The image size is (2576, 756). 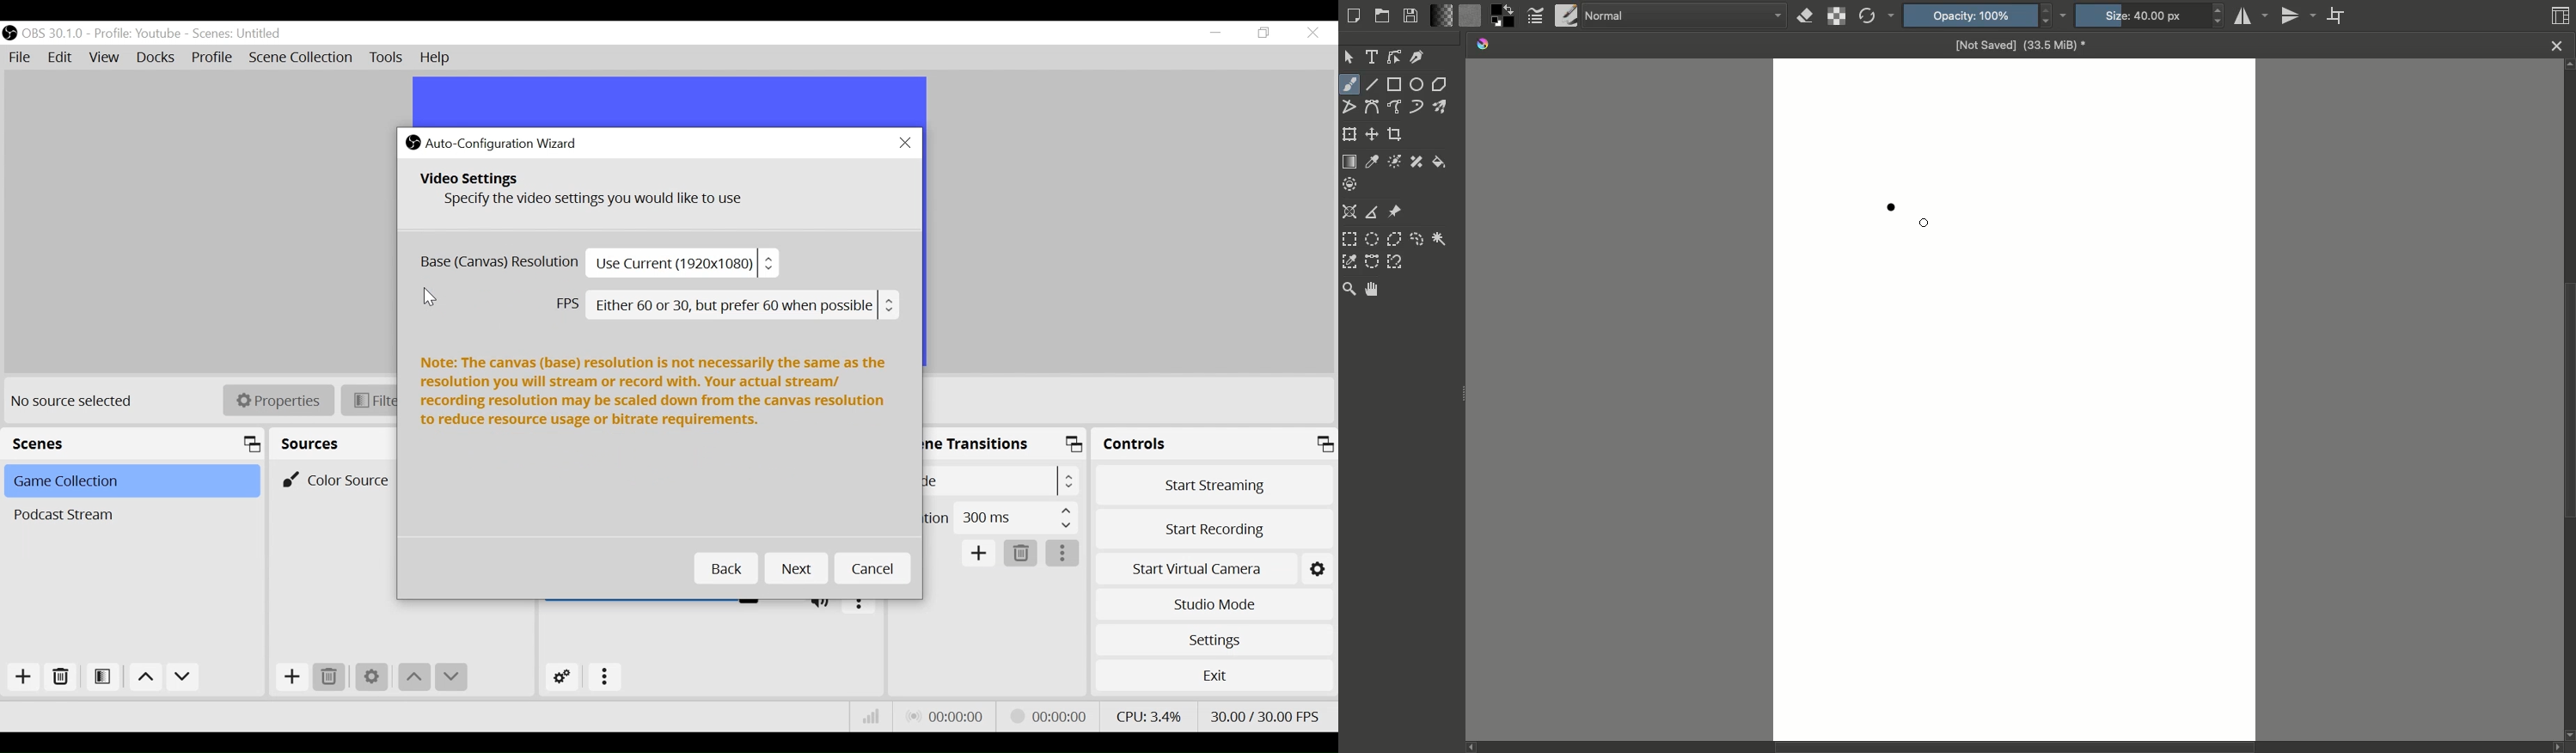 What do you see at coordinates (651, 196) in the screenshot?
I see `Video Setting information` at bounding box center [651, 196].